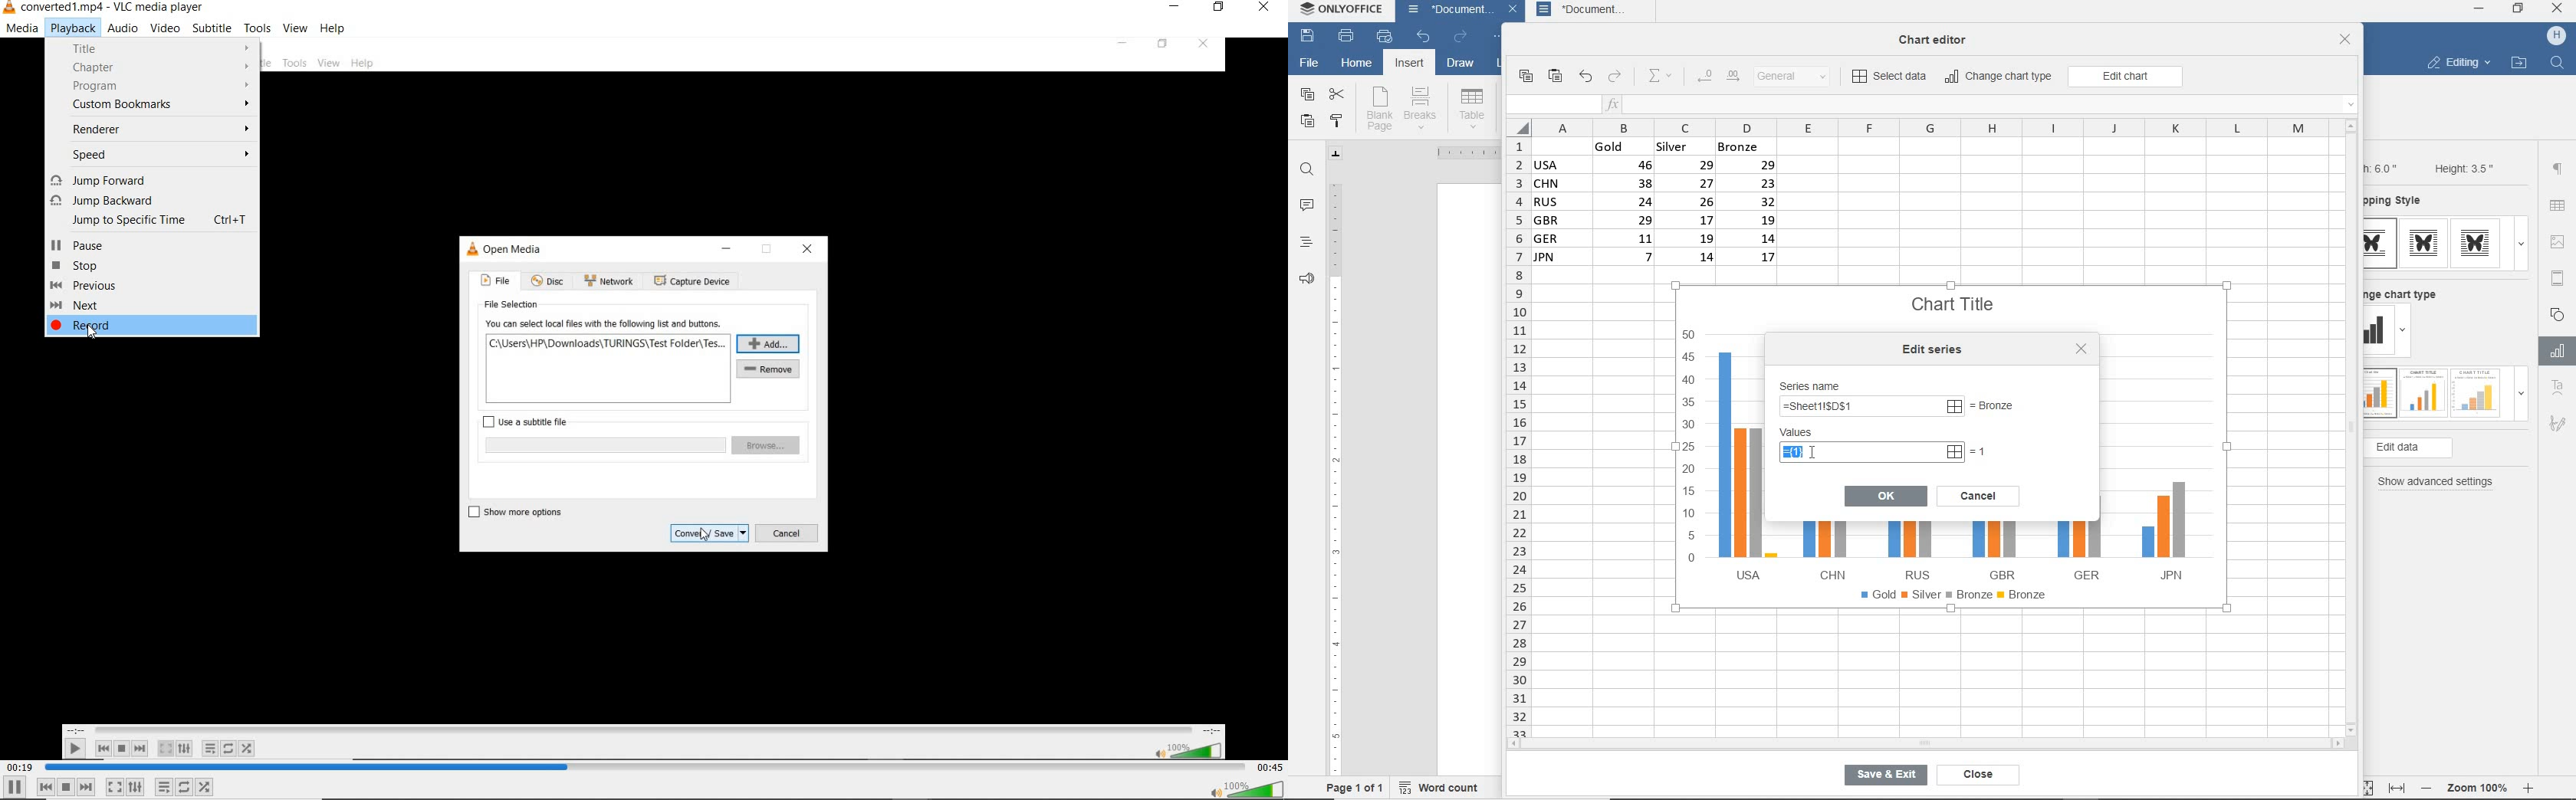 The height and width of the screenshot is (812, 2576). I want to click on feedback & support, so click(1305, 282).